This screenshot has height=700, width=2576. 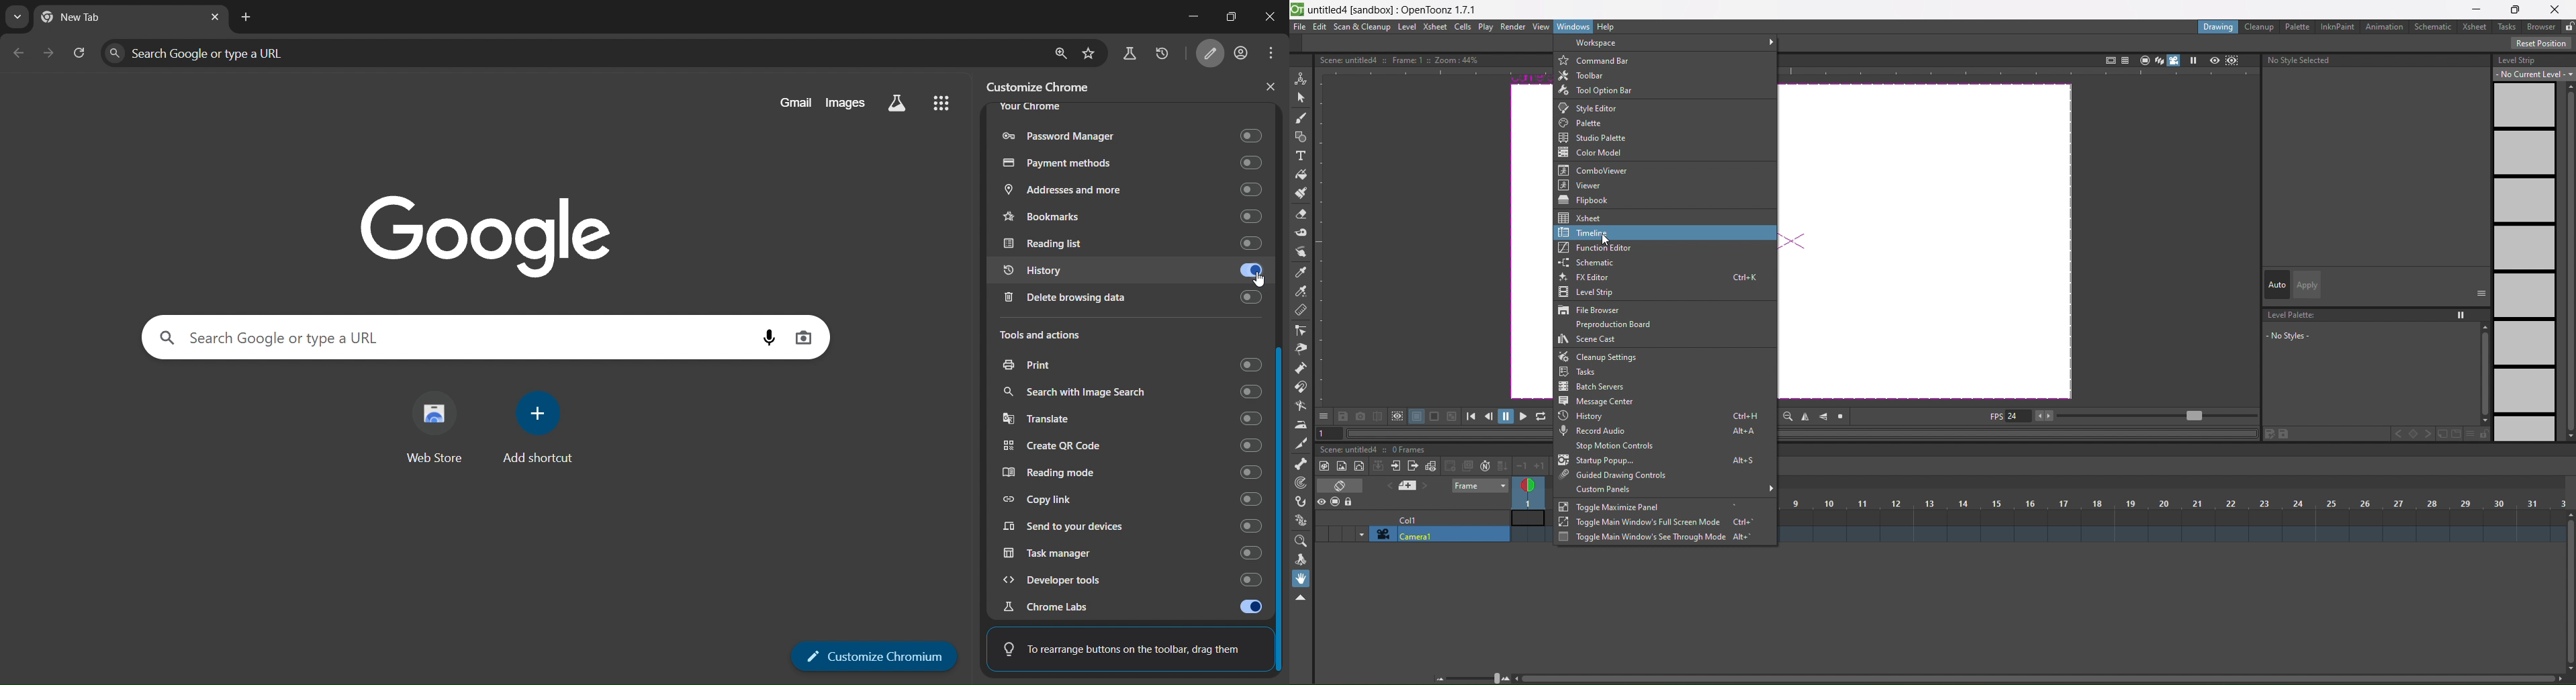 I want to click on tool option bar, so click(x=1610, y=90).